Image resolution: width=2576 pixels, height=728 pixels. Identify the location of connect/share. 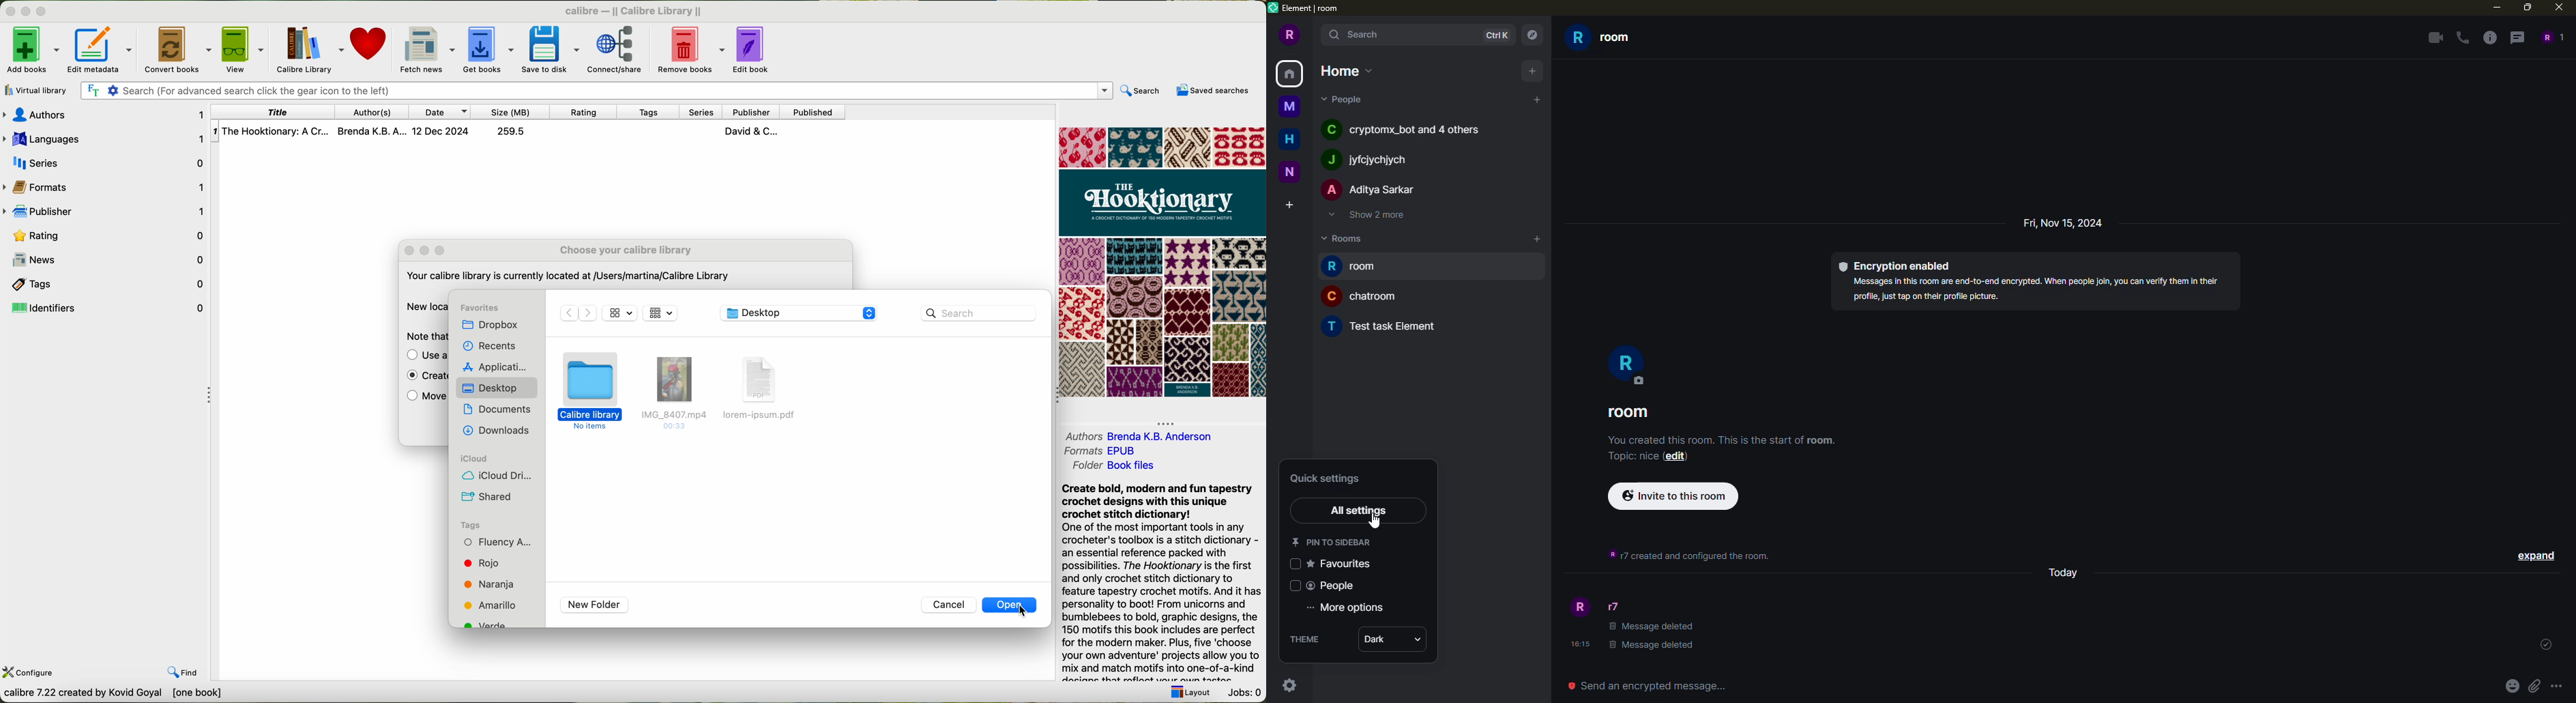
(617, 50).